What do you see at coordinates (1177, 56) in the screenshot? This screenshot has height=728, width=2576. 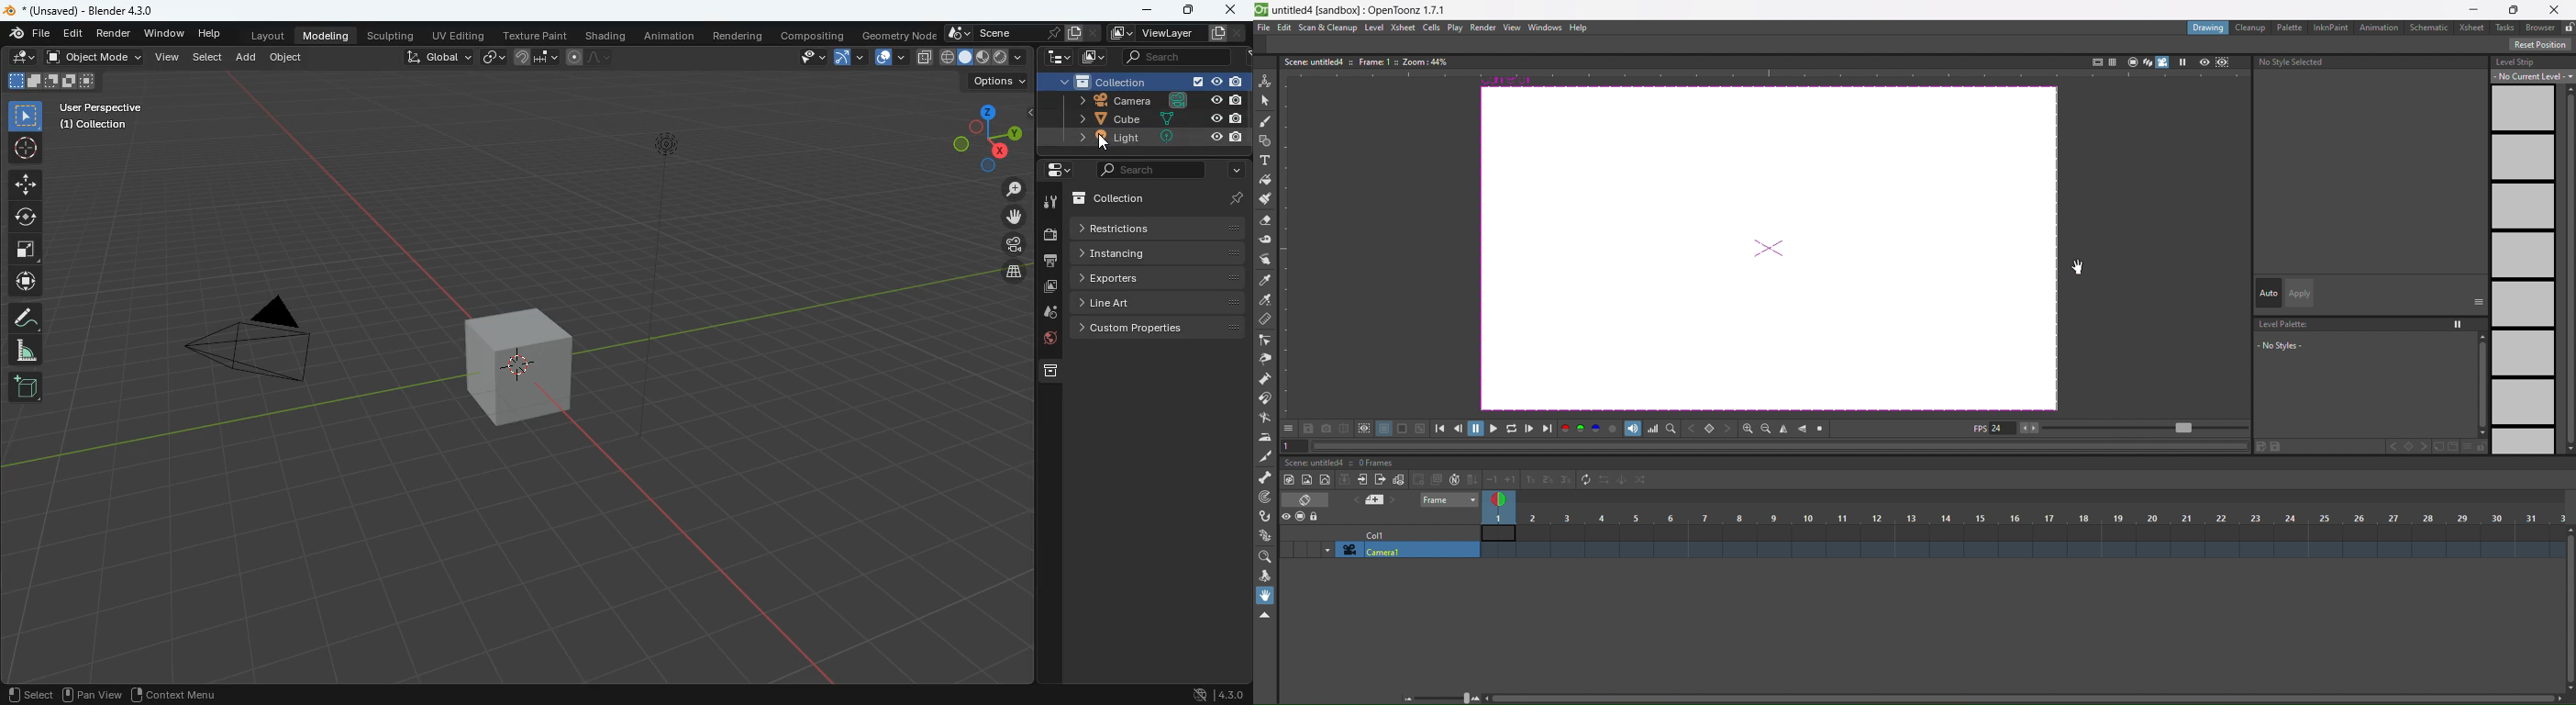 I see `search` at bounding box center [1177, 56].